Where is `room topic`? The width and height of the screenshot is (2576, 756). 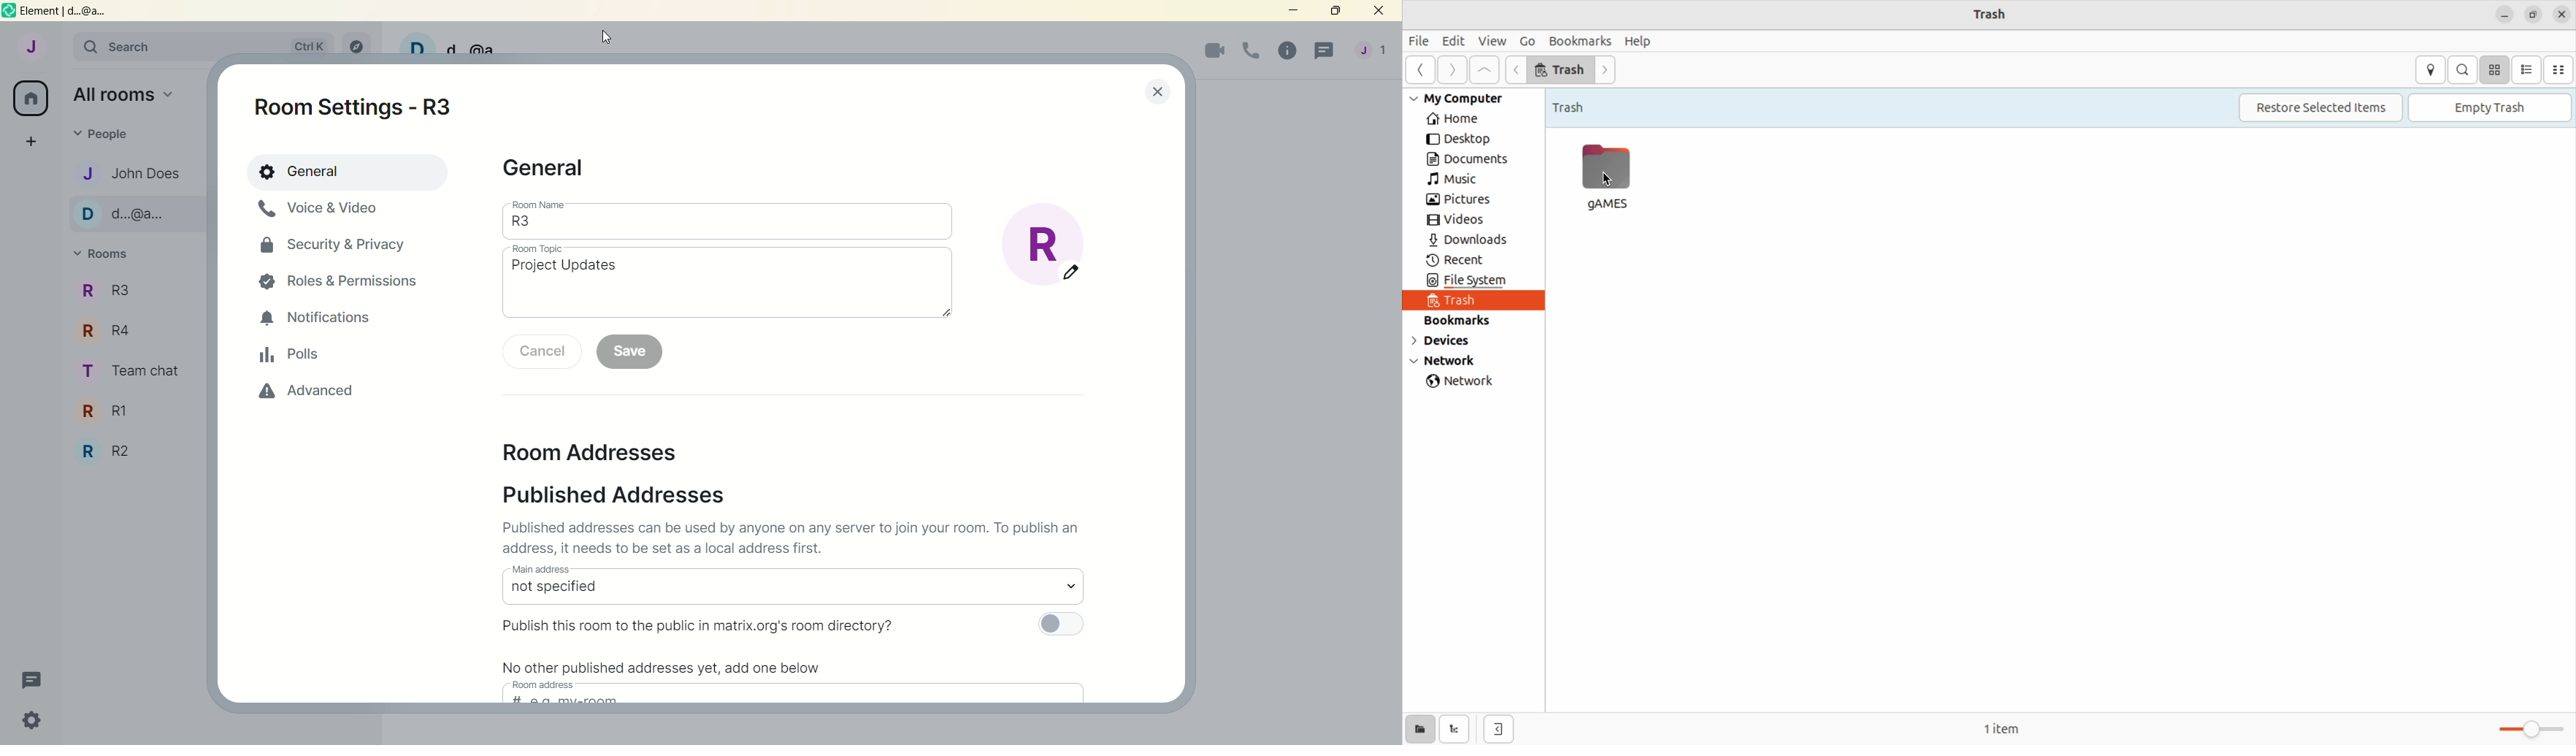 room topic is located at coordinates (536, 249).